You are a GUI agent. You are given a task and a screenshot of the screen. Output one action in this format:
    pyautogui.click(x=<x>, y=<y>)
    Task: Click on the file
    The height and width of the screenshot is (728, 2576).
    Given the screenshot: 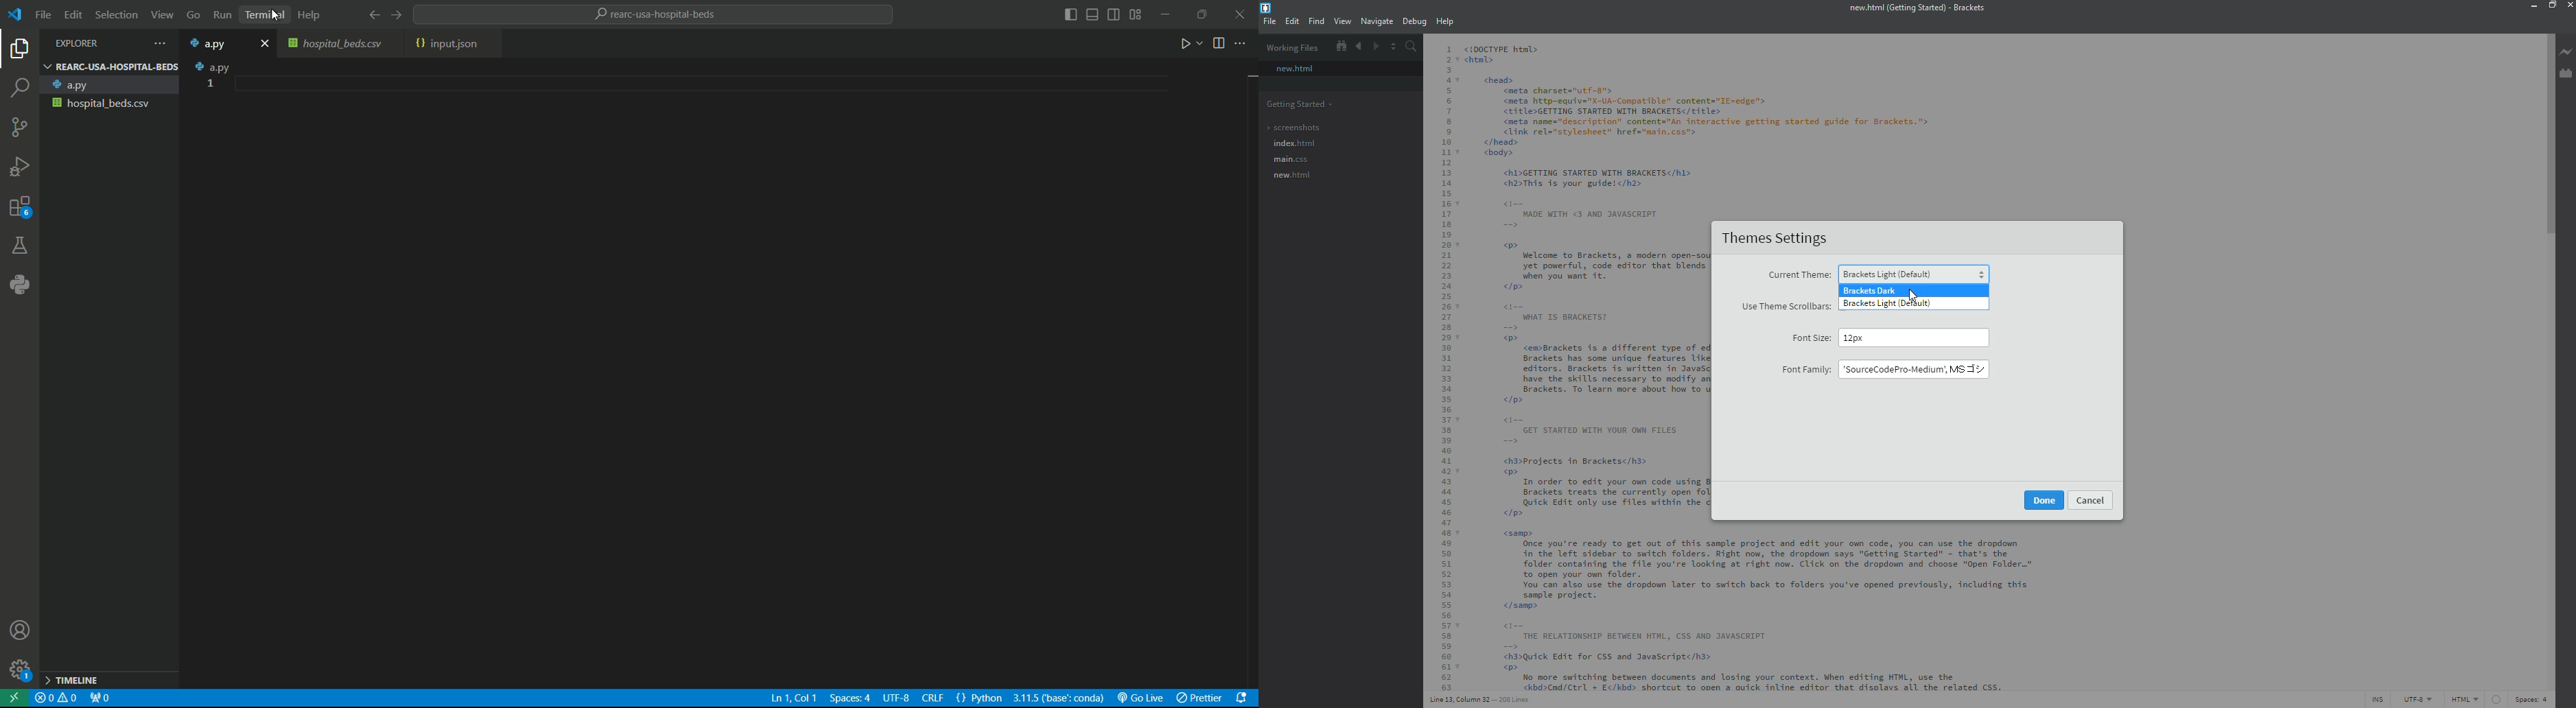 What is the action you would take?
    pyautogui.click(x=1269, y=21)
    